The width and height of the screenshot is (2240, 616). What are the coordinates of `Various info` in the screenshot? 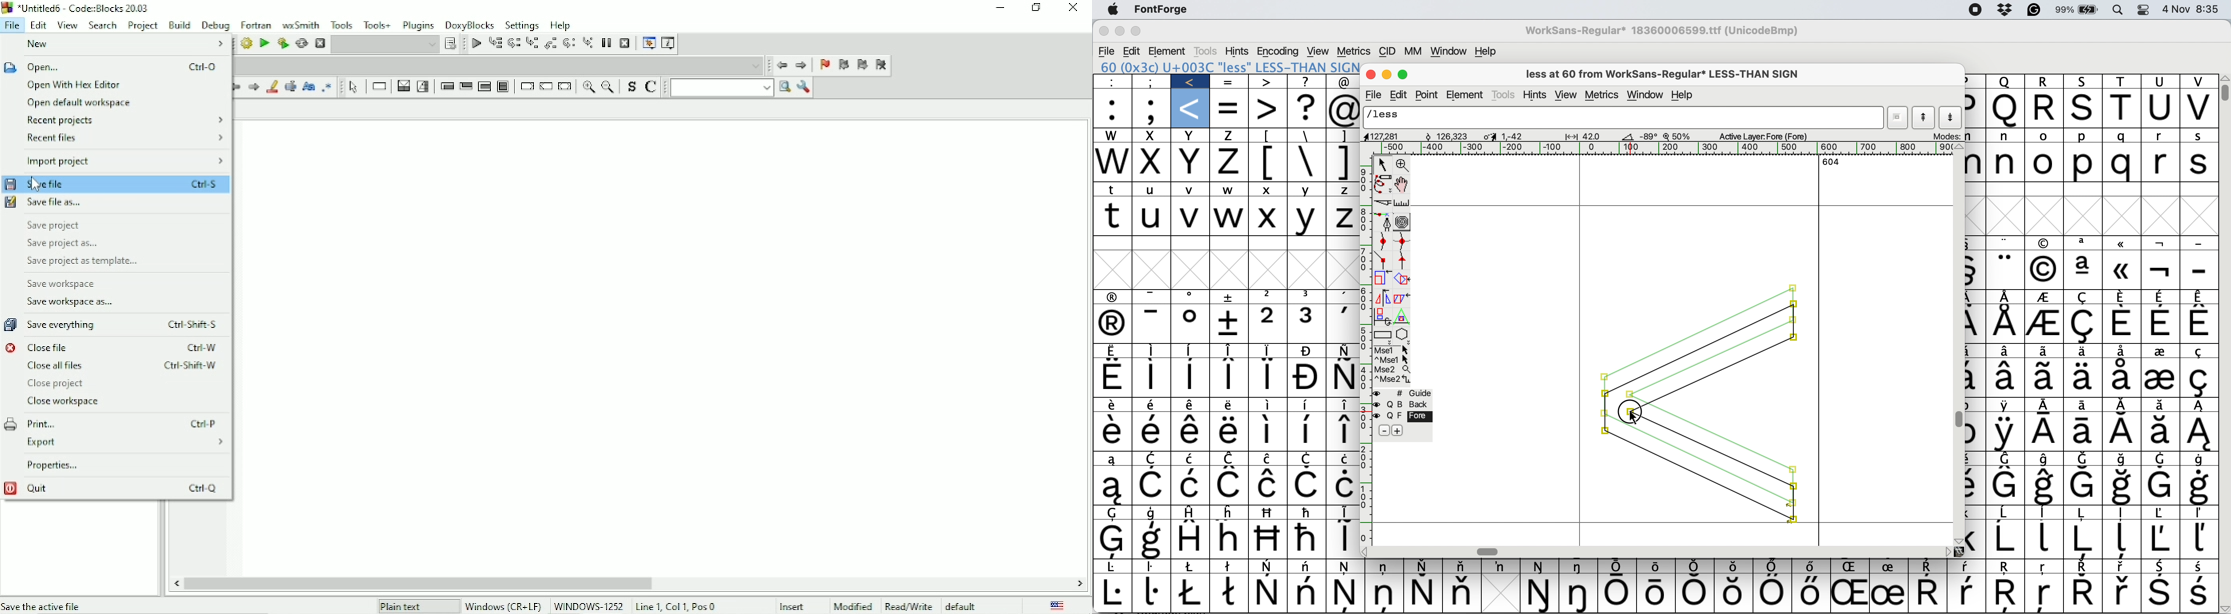 It's located at (670, 43).